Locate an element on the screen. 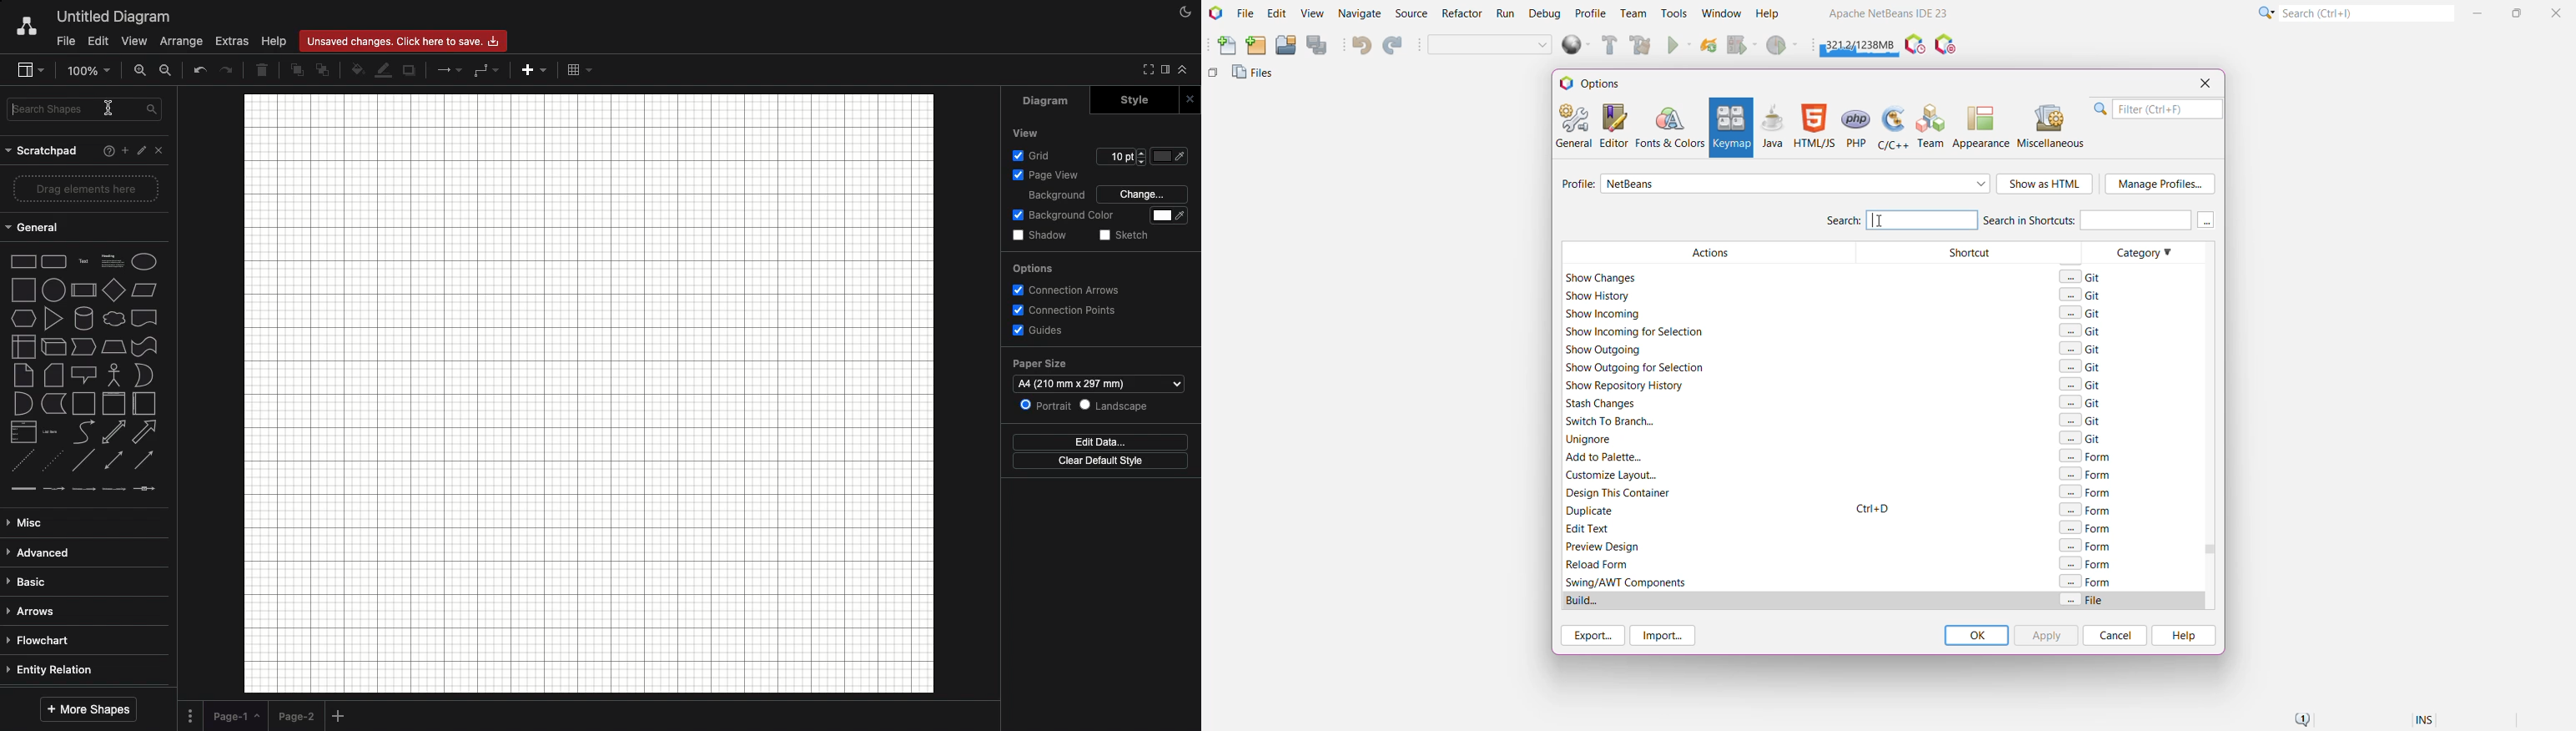 Image resolution: width=2576 pixels, height=756 pixels. Page 1 is located at coordinates (235, 713).